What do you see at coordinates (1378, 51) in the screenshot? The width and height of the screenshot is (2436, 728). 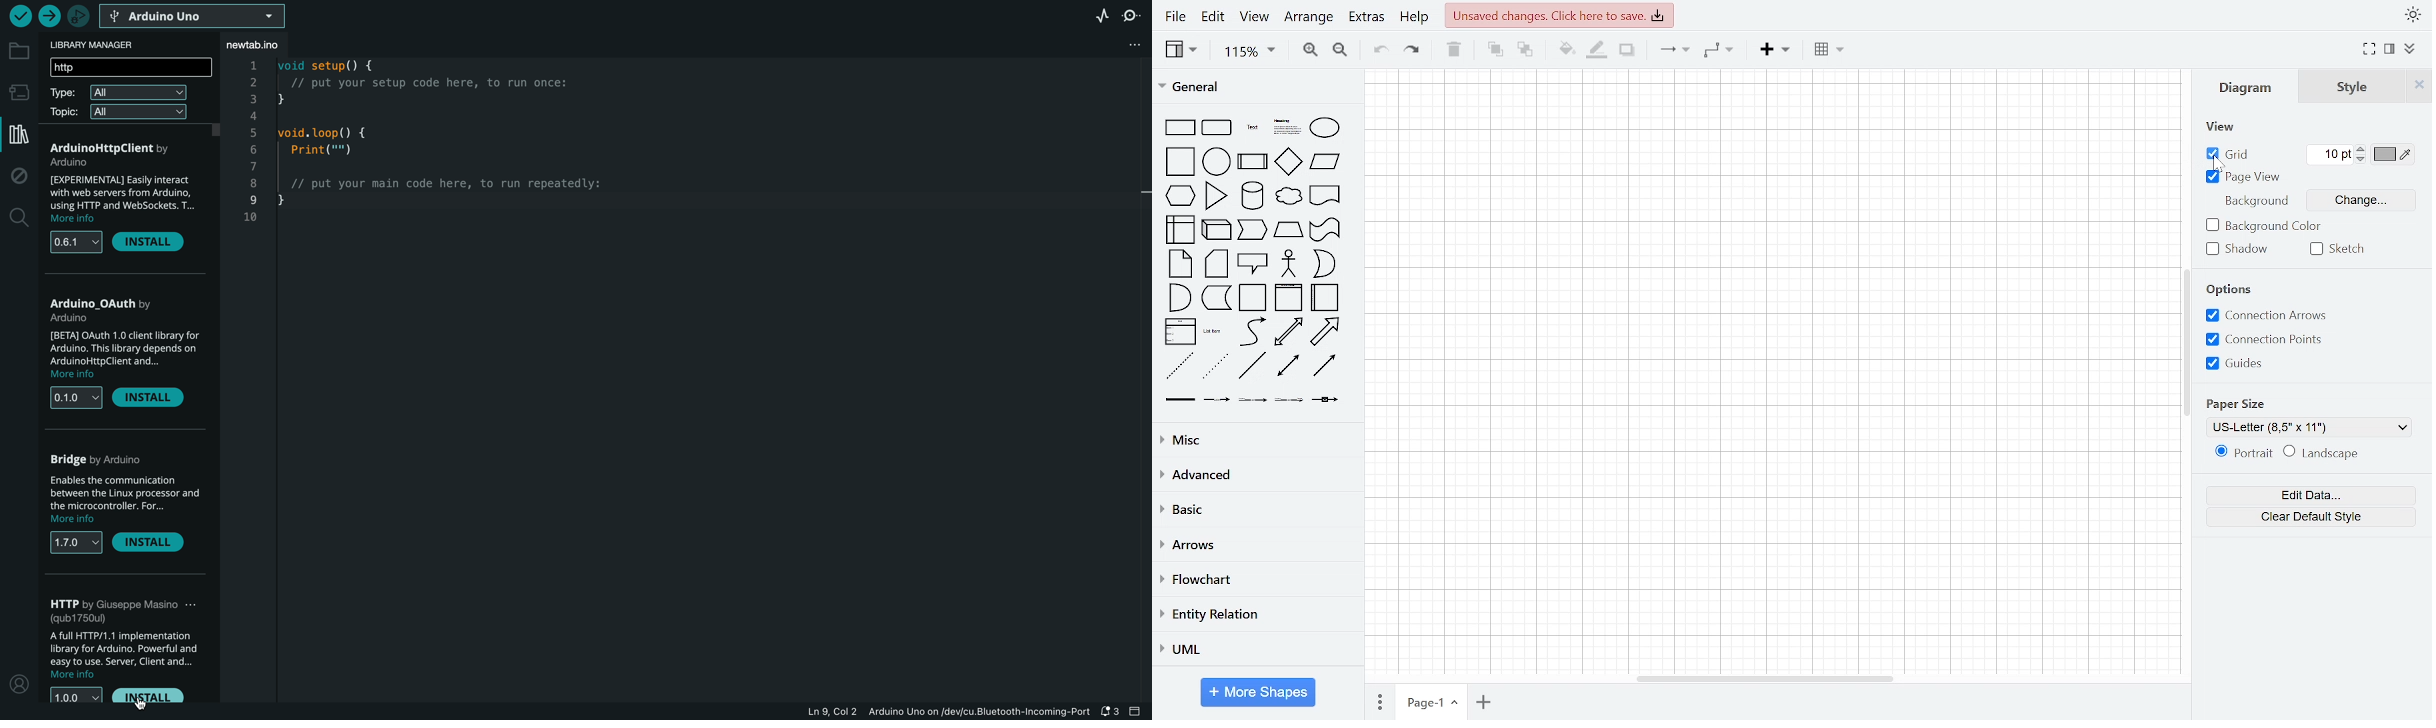 I see `undo` at bounding box center [1378, 51].